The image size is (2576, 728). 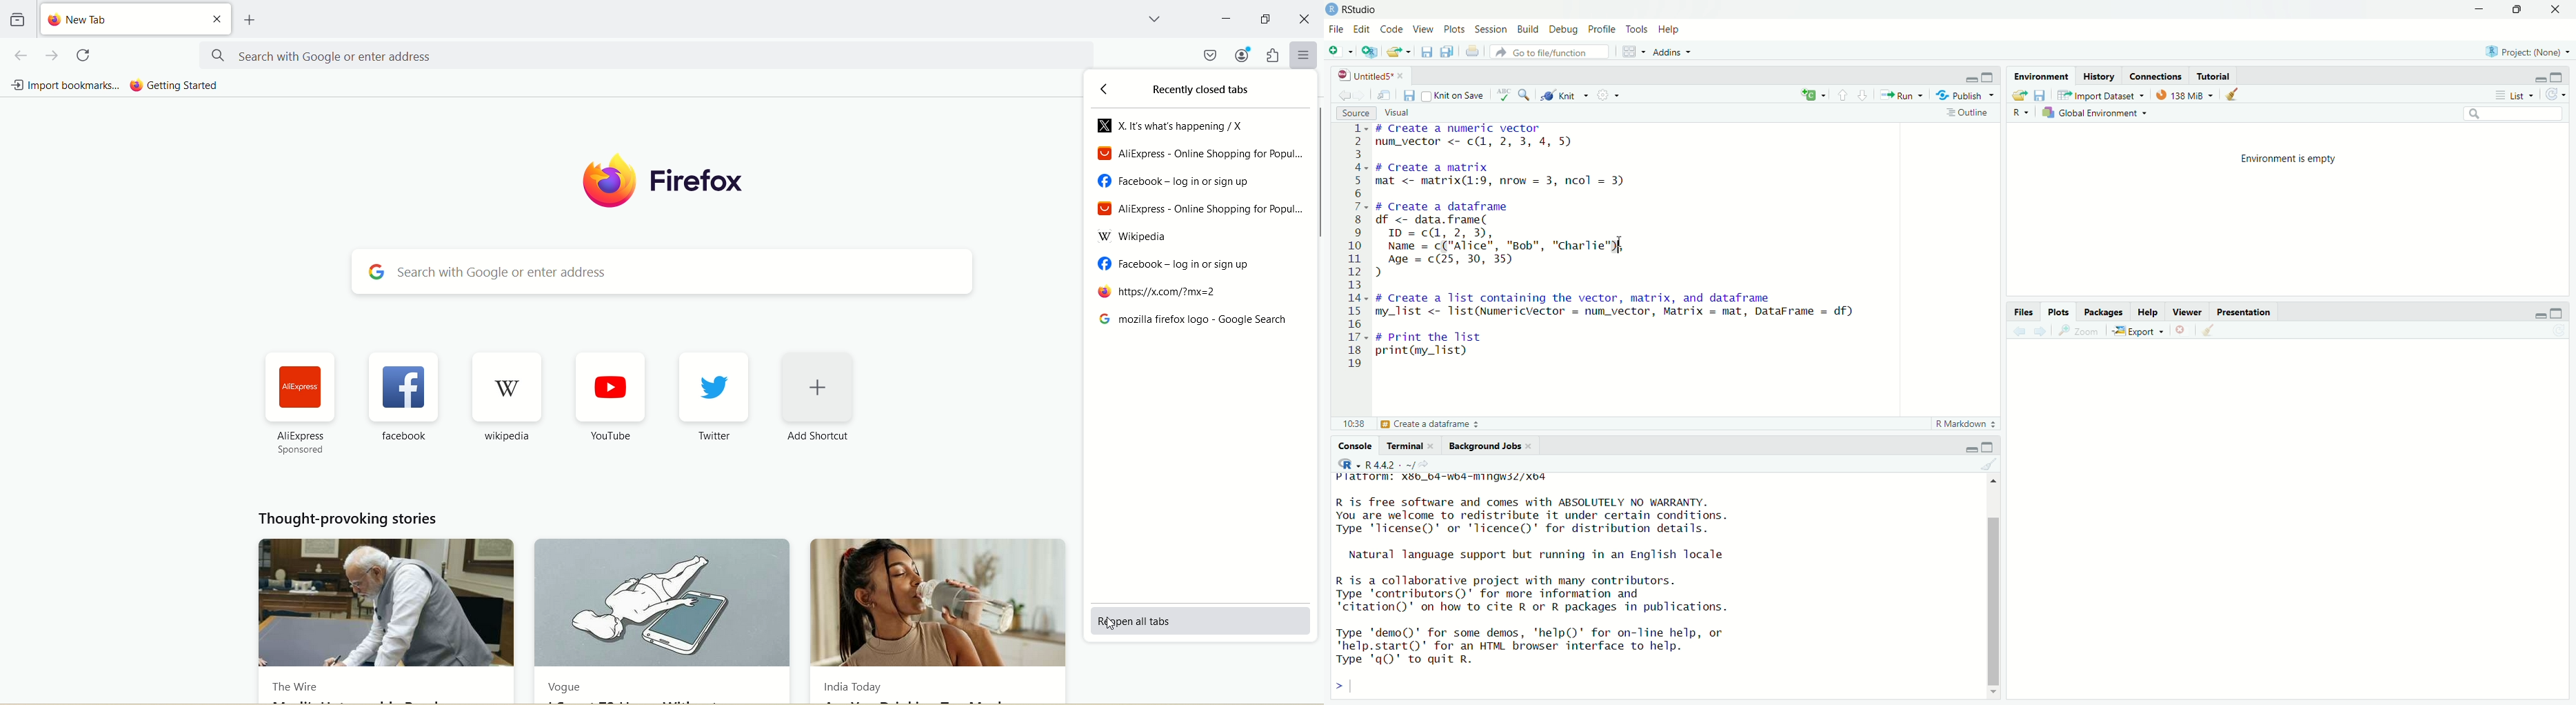 I want to click on . R442 - ~/, so click(x=1378, y=463).